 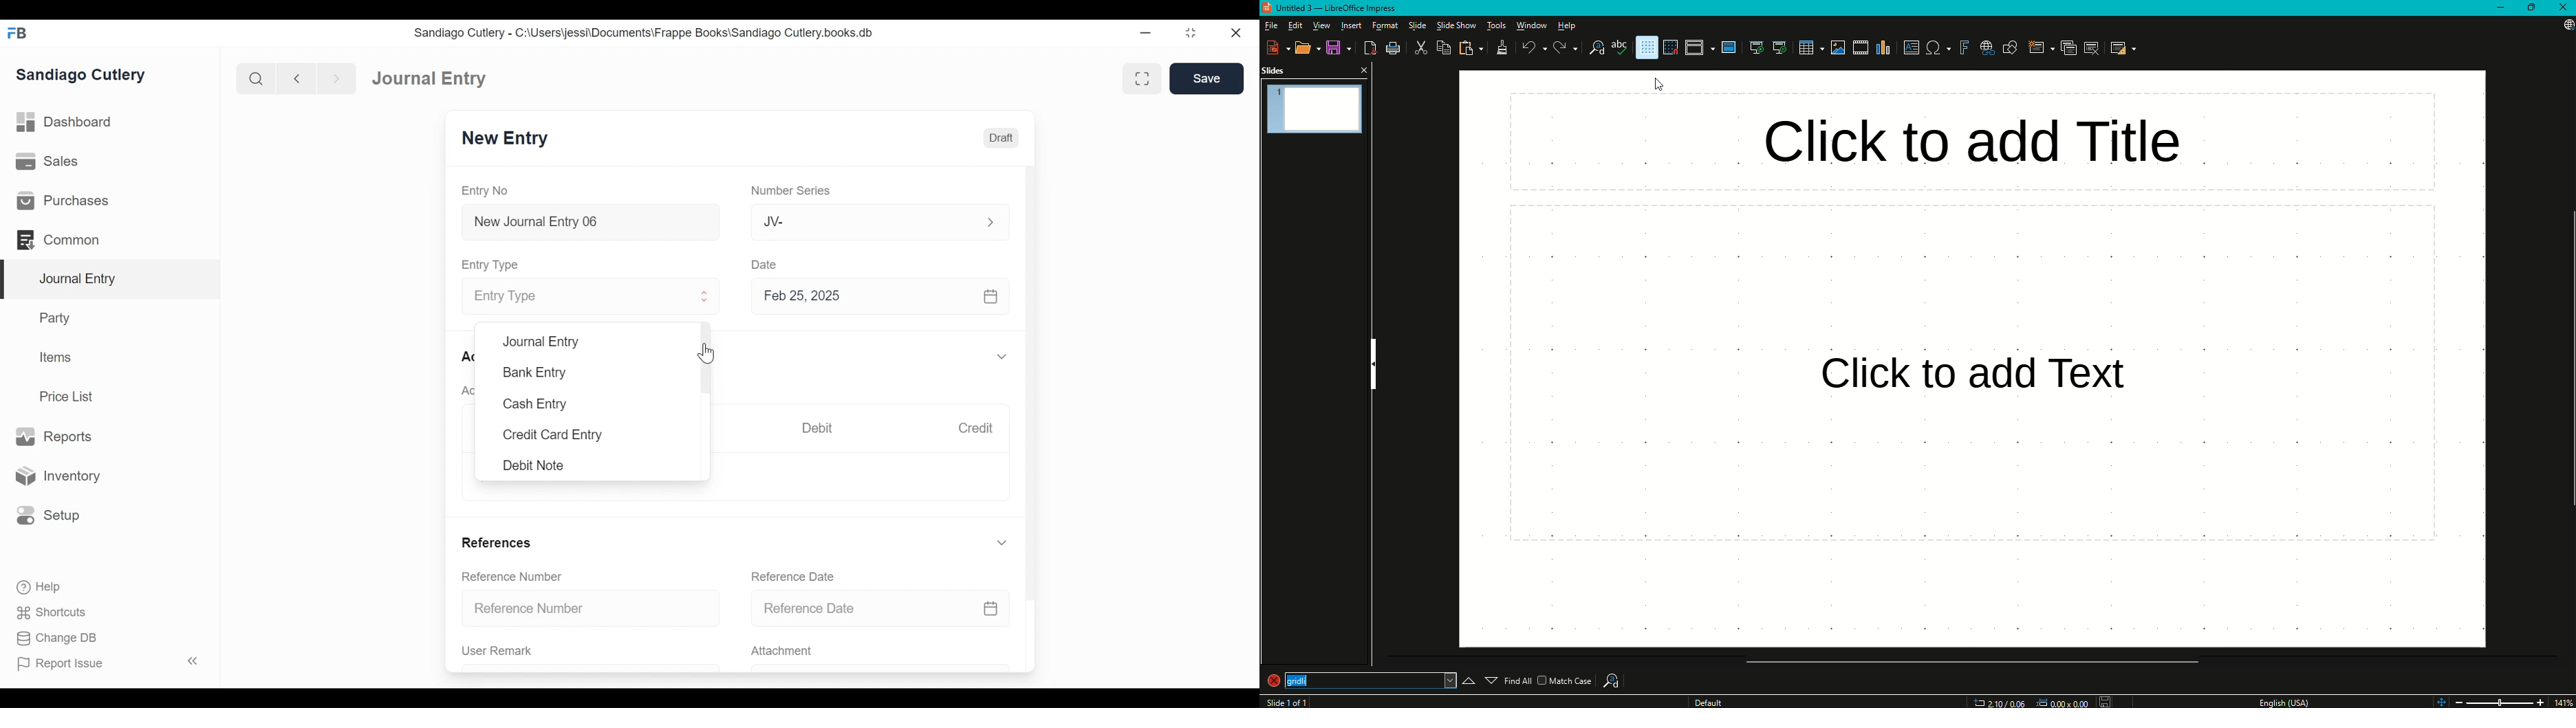 I want to click on Sandiago Cutlery - C:\Users\jessi\Documents\Frappe Books\Sandiago Cutlery.books.db, so click(x=644, y=33).